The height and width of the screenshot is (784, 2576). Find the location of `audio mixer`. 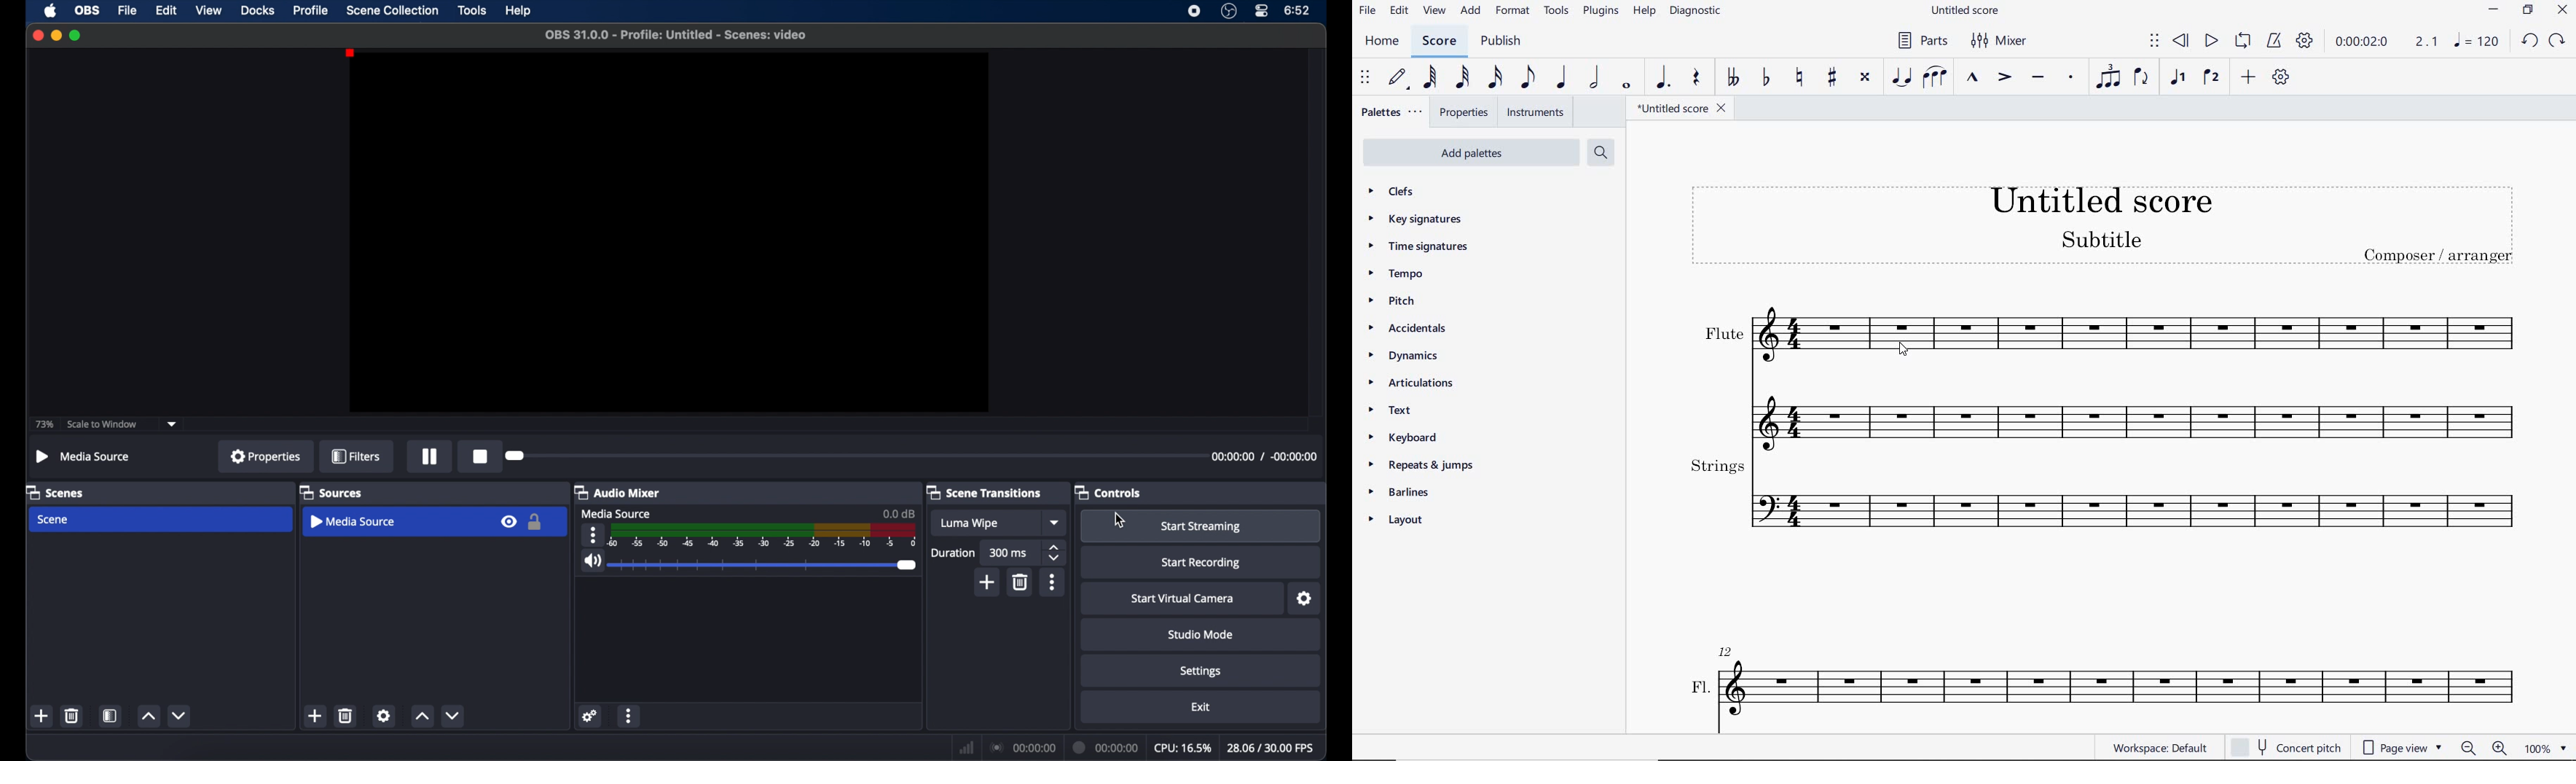

audio mixer is located at coordinates (620, 492).